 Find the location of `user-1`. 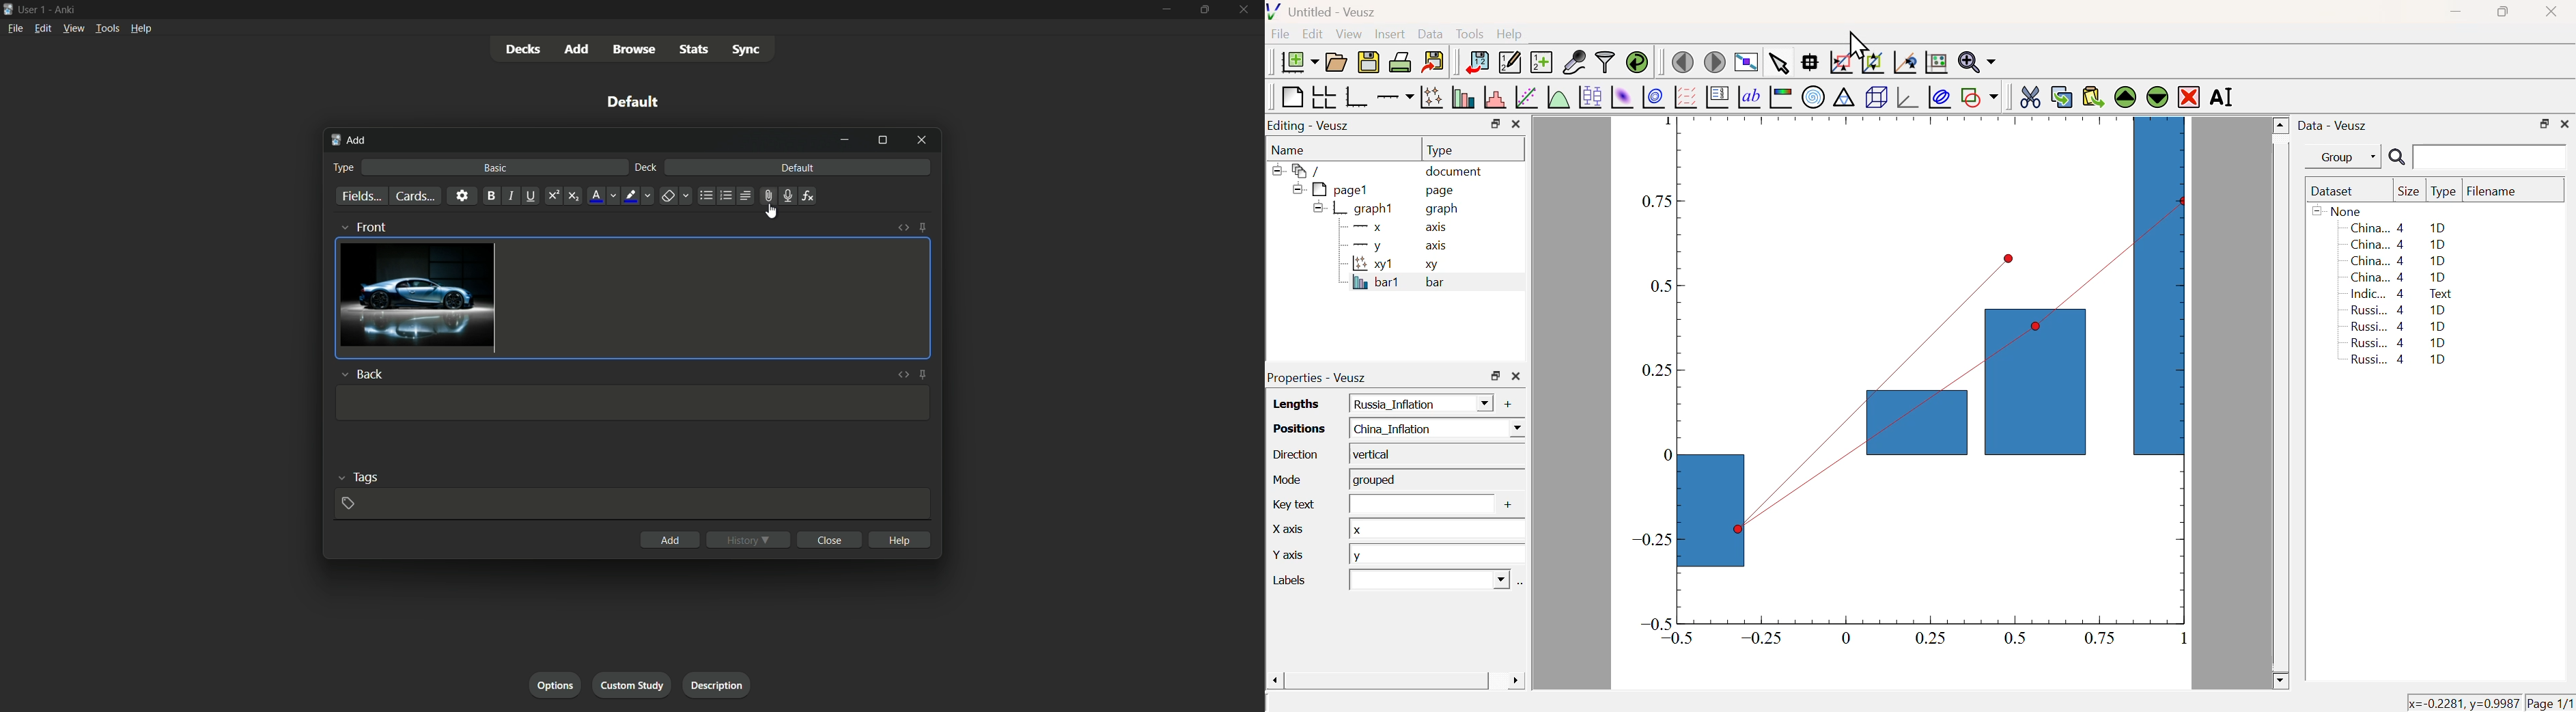

user-1 is located at coordinates (32, 8).